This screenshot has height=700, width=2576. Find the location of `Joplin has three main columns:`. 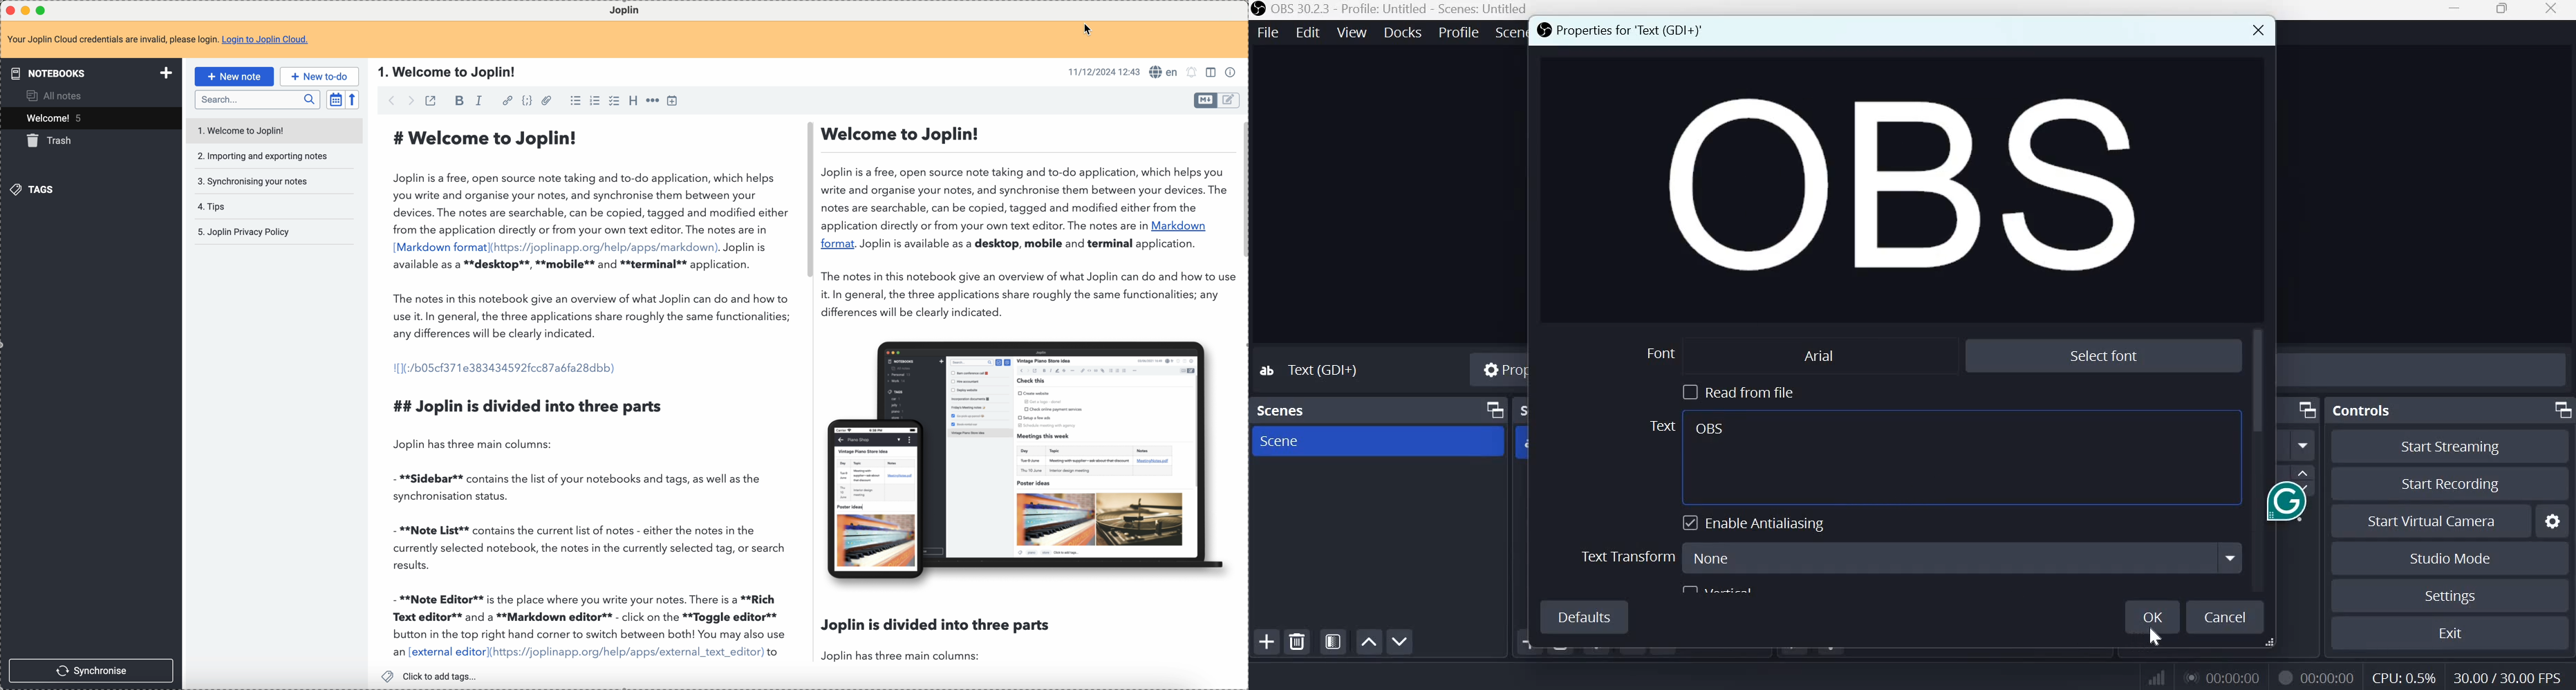

Joplin has three main columns: is located at coordinates (477, 445).